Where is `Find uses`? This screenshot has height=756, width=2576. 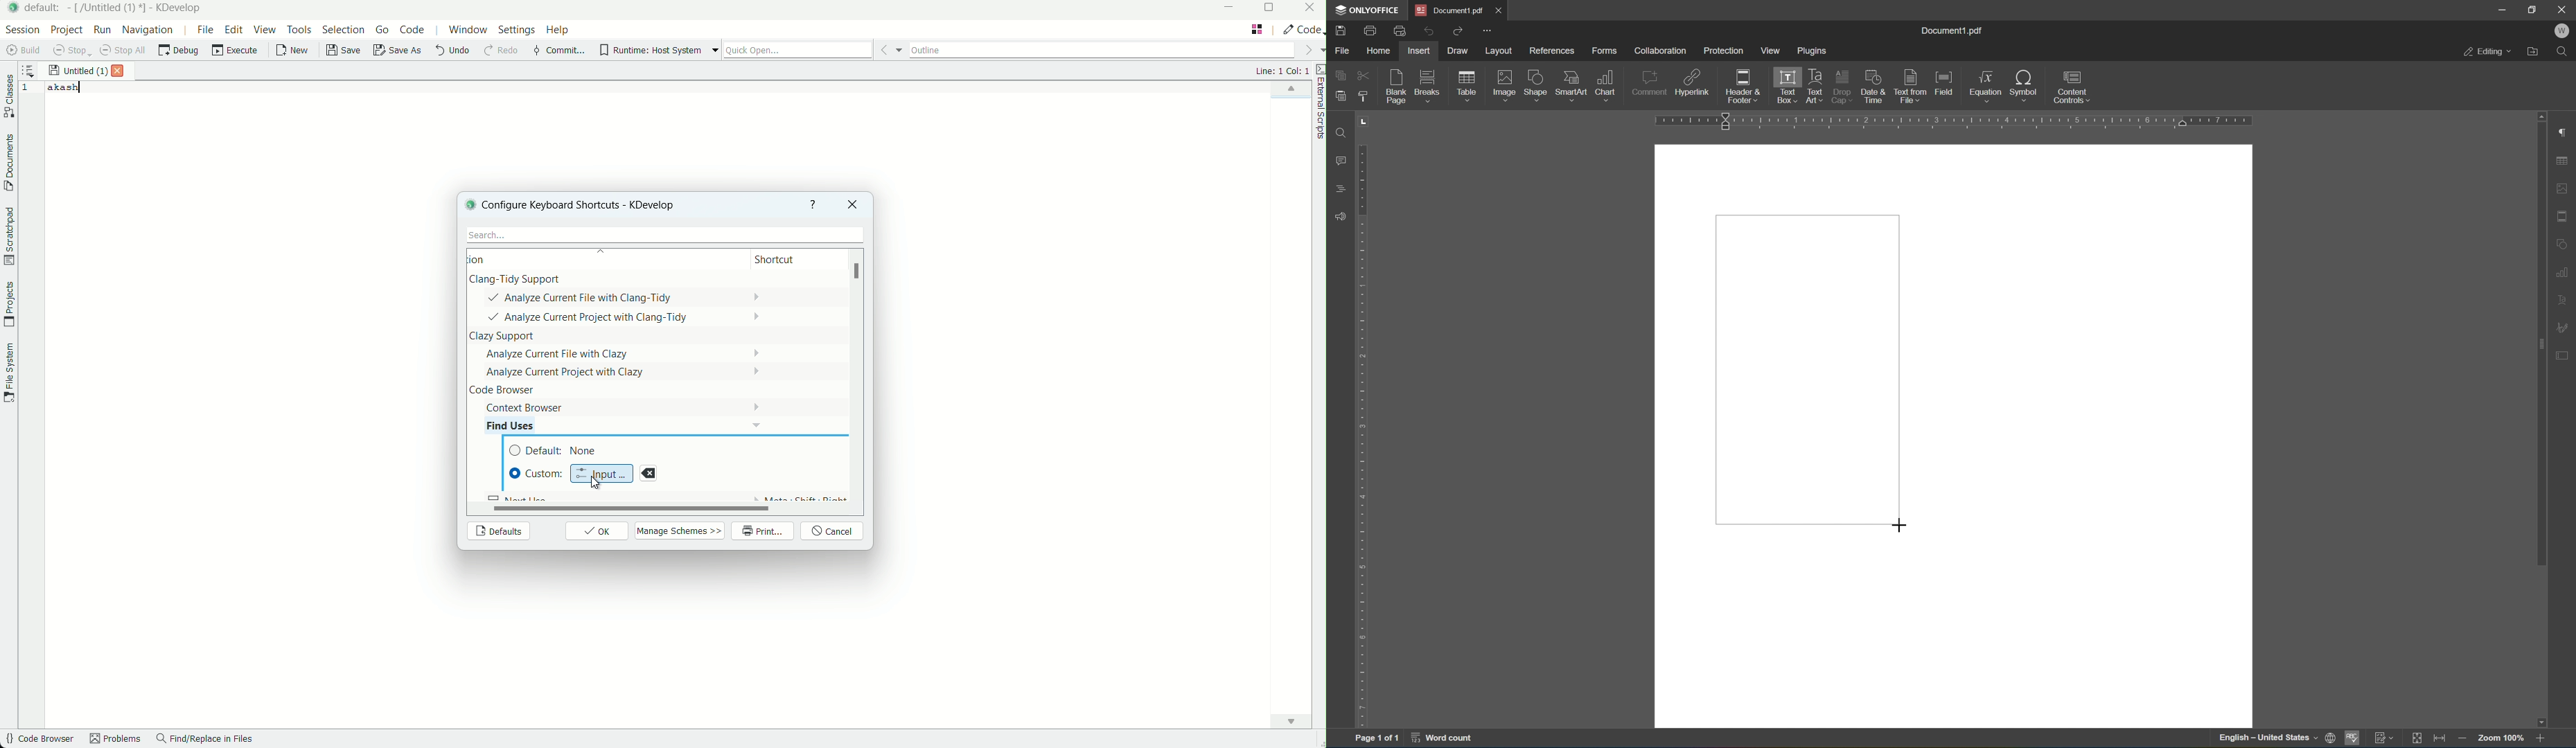
Find uses is located at coordinates (521, 425).